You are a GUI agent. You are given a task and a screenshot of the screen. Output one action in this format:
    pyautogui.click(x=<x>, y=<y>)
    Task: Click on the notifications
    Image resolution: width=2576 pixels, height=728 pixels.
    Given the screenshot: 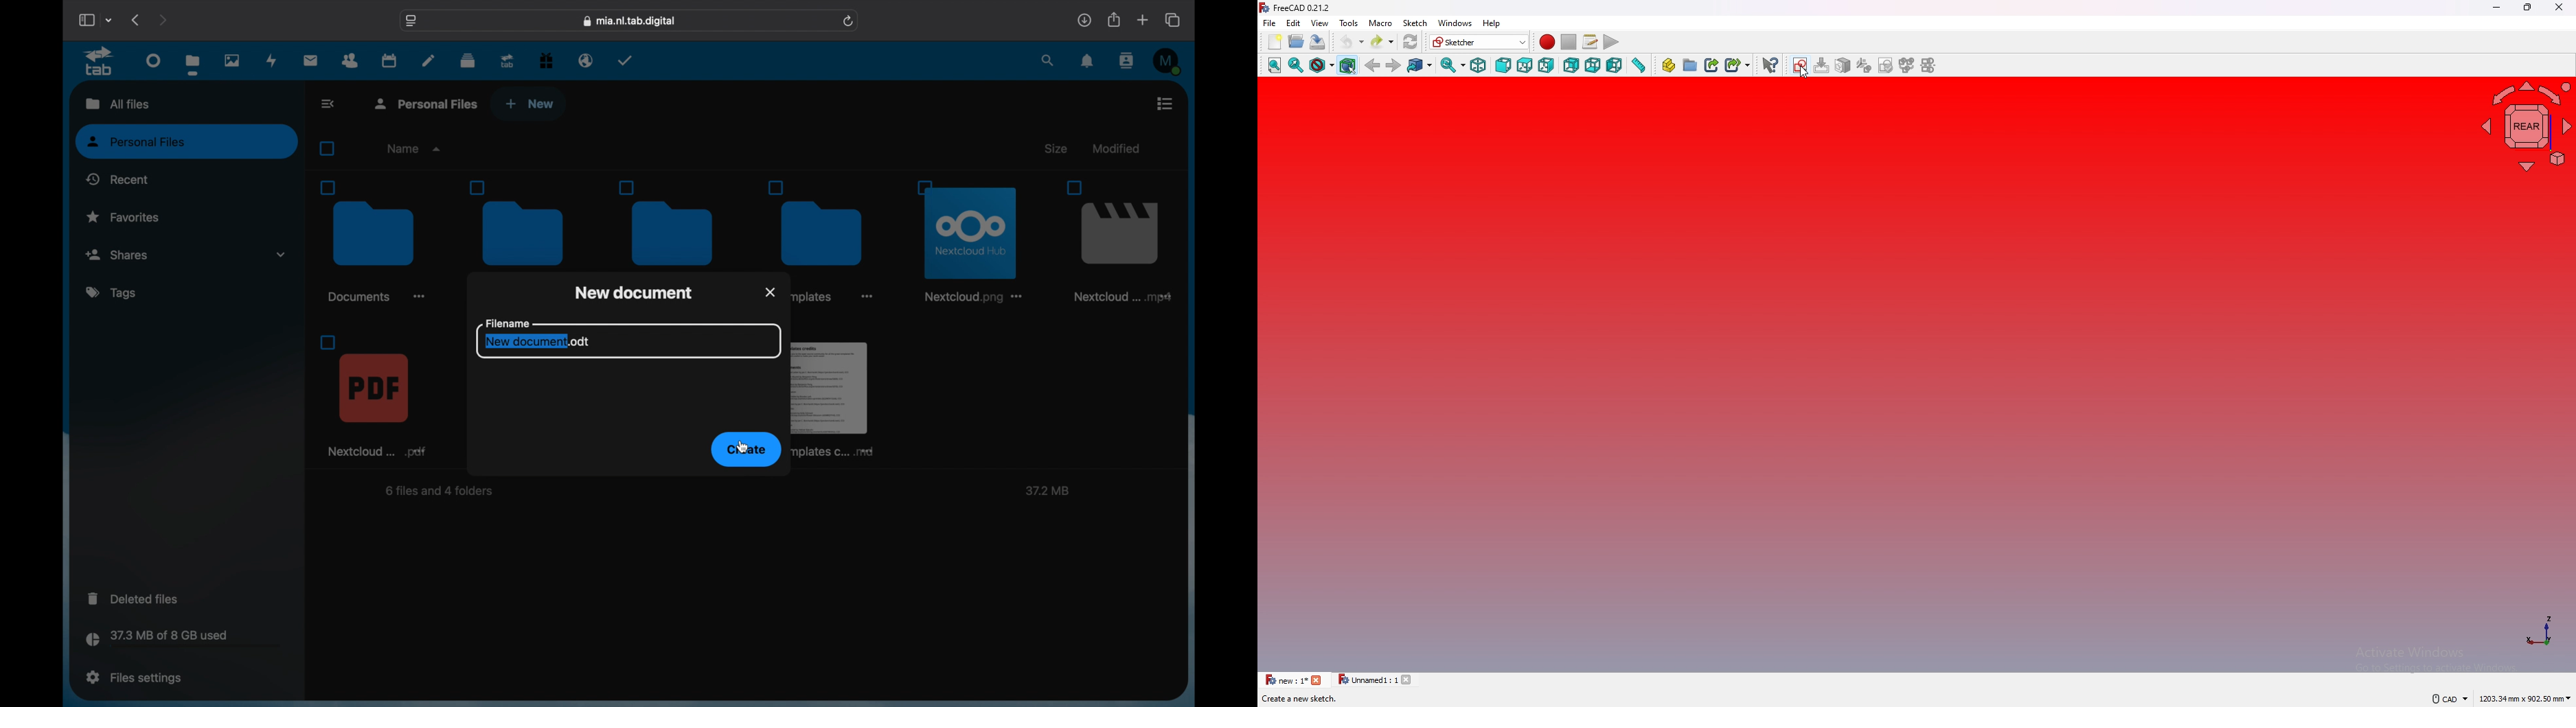 What is the action you would take?
    pyautogui.click(x=1088, y=62)
    